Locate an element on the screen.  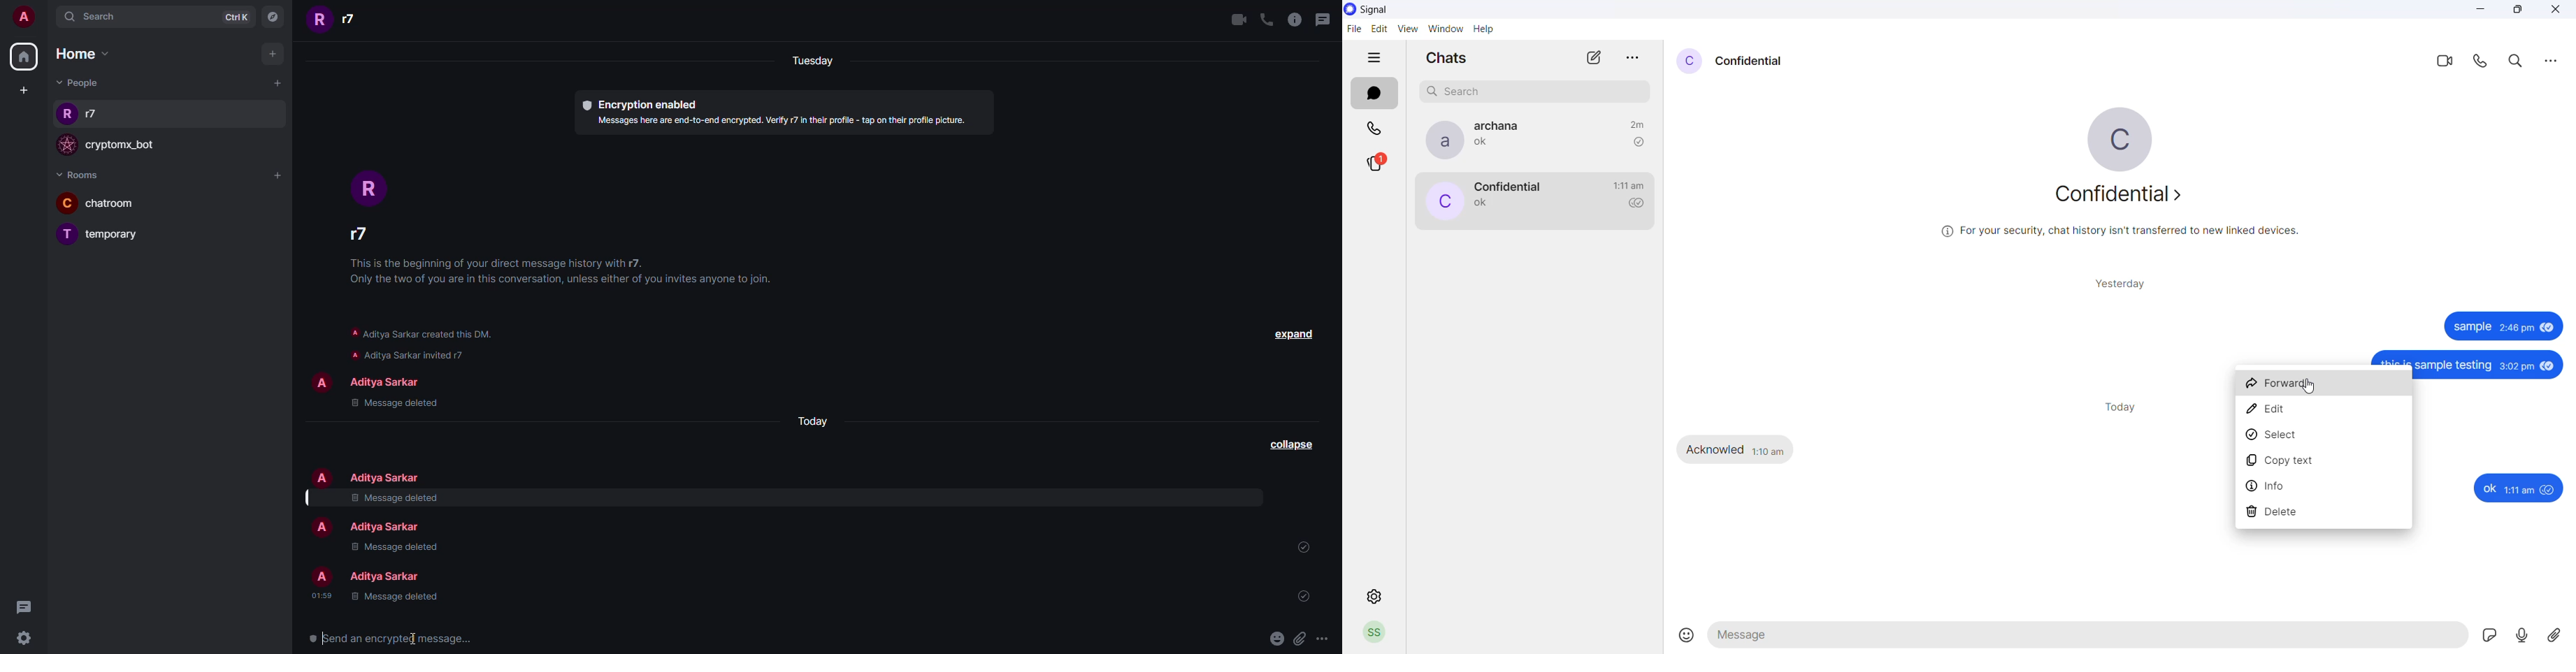
expand is located at coordinates (1293, 332).